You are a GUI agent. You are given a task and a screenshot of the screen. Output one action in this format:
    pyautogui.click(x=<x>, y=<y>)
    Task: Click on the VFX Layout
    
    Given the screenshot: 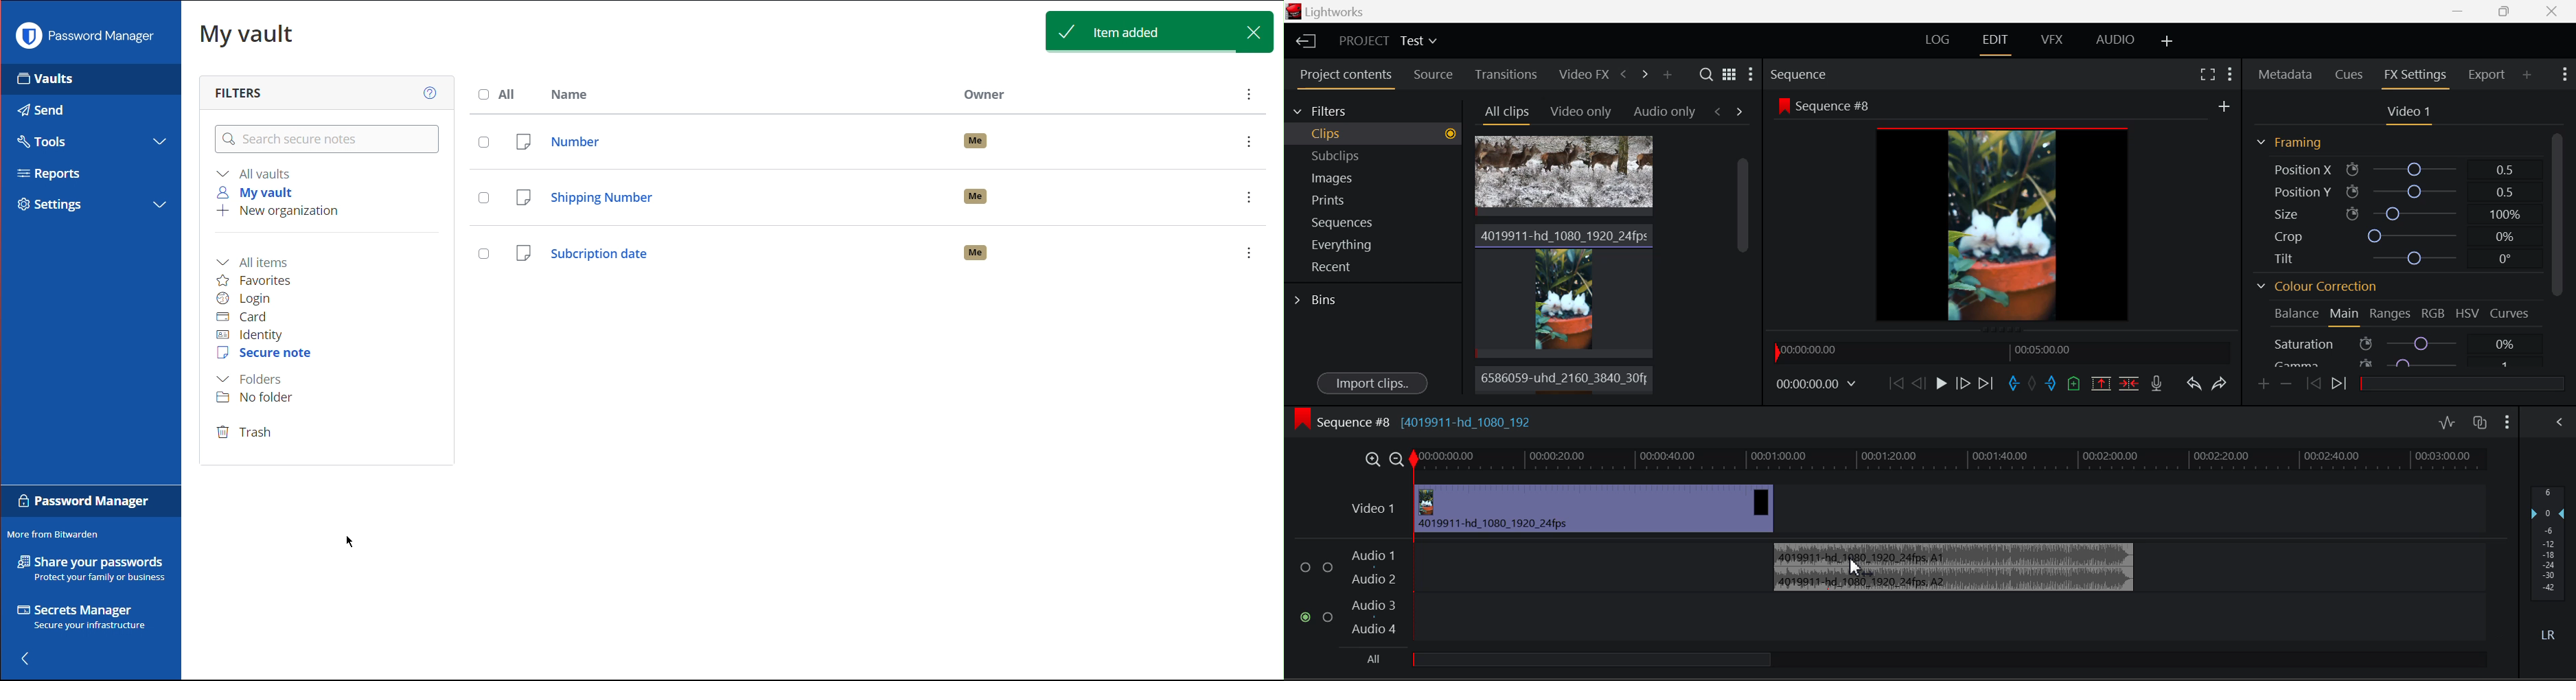 What is the action you would take?
    pyautogui.click(x=2050, y=39)
    